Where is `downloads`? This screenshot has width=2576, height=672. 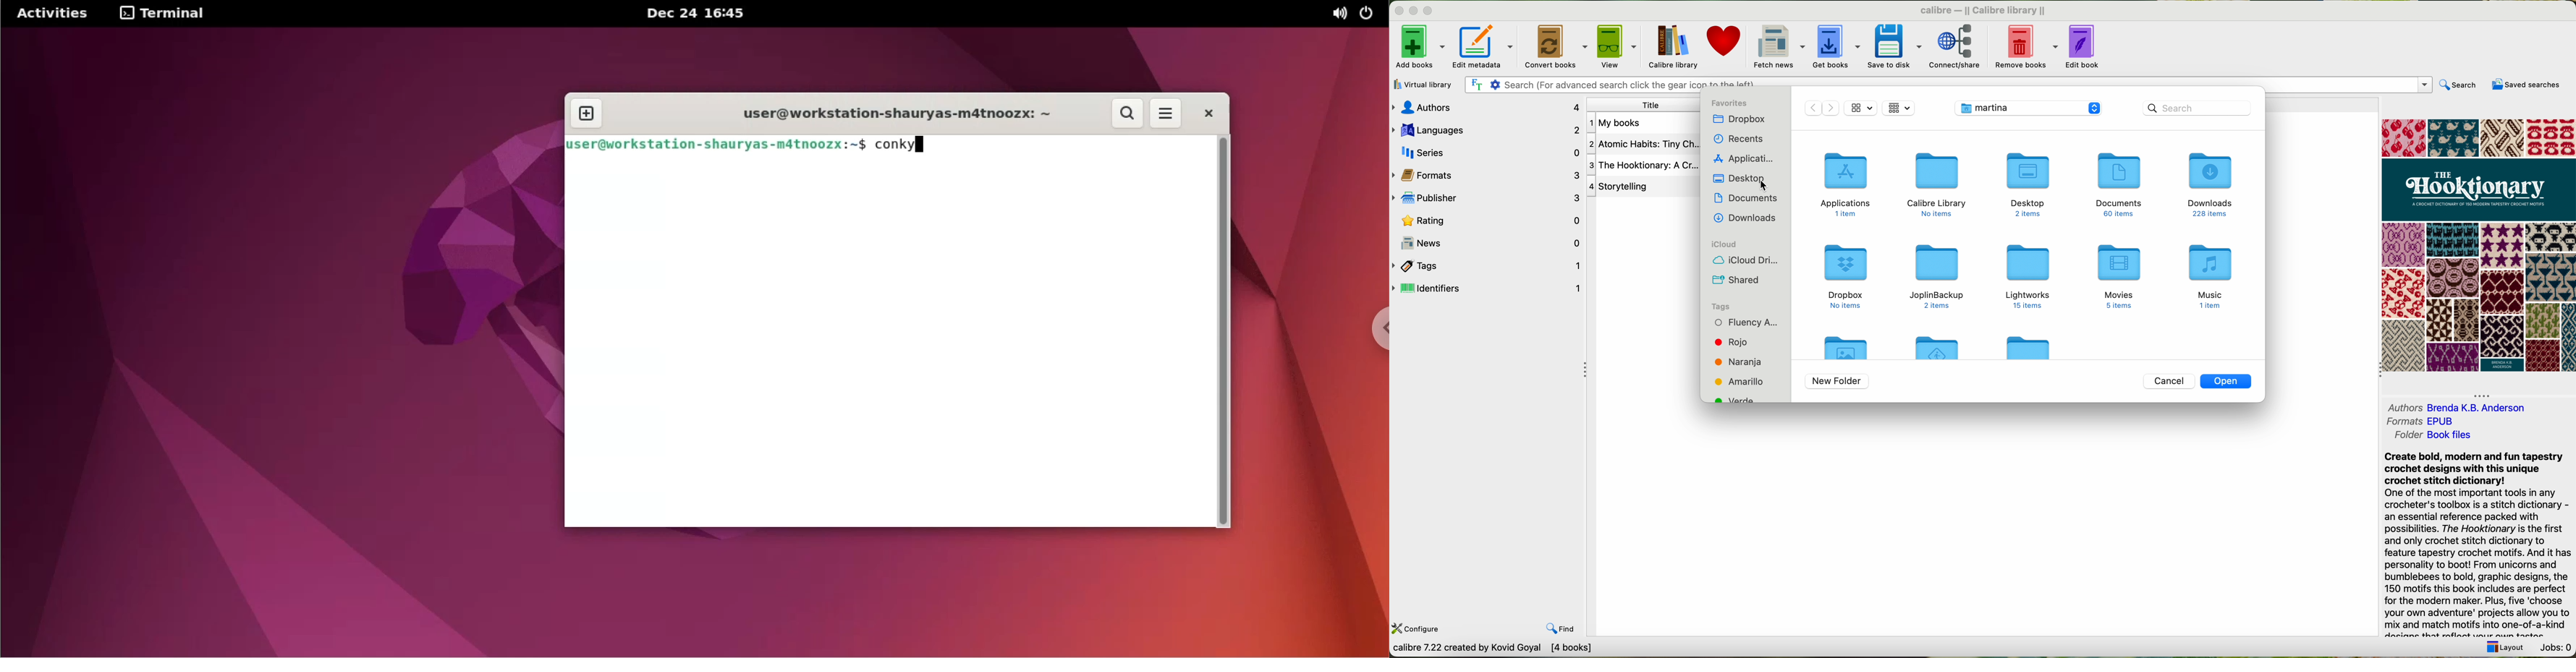 downloads is located at coordinates (1745, 217).